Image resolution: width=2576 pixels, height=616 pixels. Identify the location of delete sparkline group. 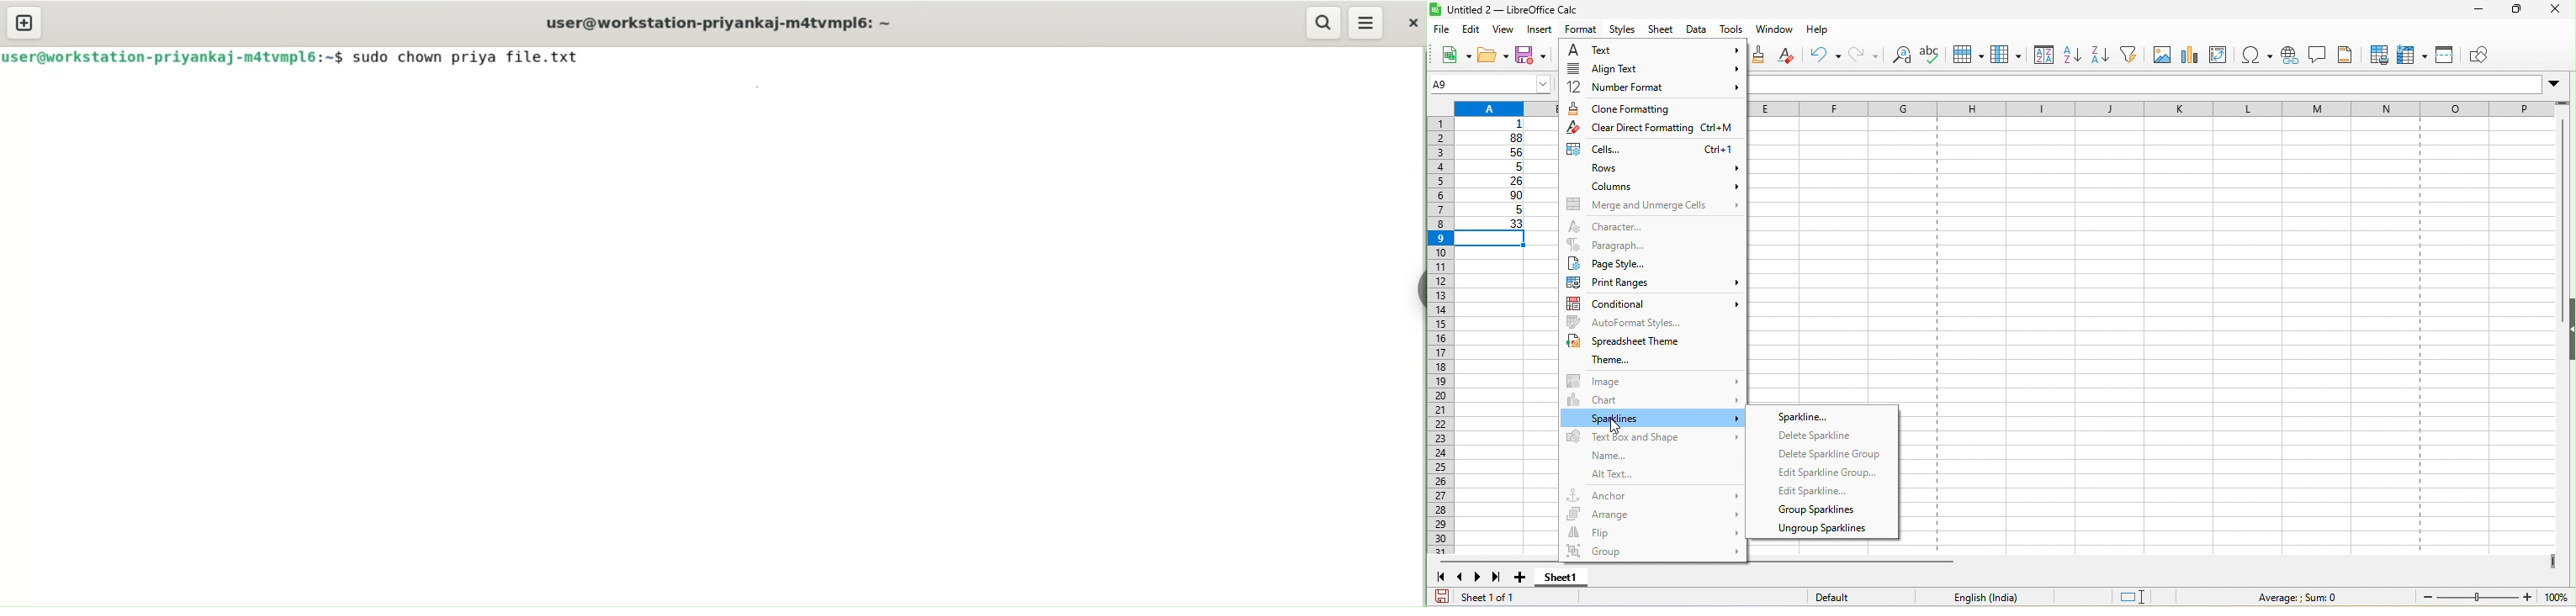
(1828, 456).